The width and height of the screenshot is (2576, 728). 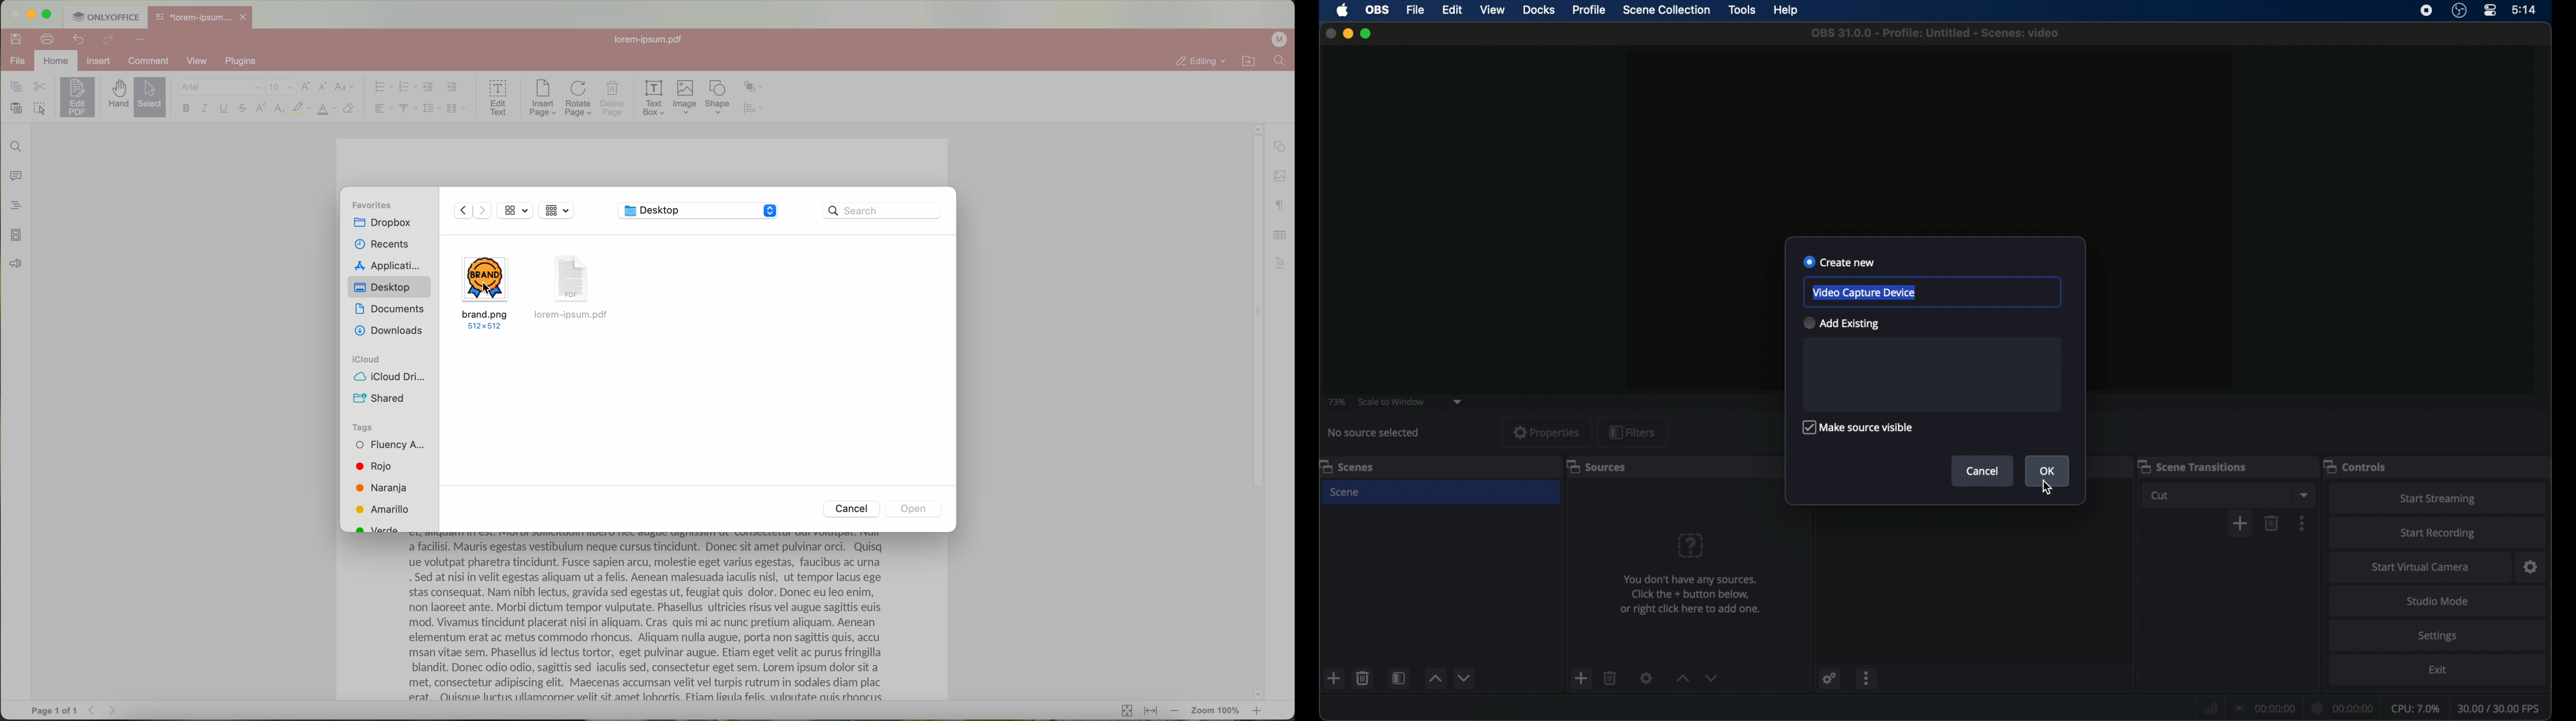 What do you see at coordinates (150, 62) in the screenshot?
I see `comment` at bounding box center [150, 62].